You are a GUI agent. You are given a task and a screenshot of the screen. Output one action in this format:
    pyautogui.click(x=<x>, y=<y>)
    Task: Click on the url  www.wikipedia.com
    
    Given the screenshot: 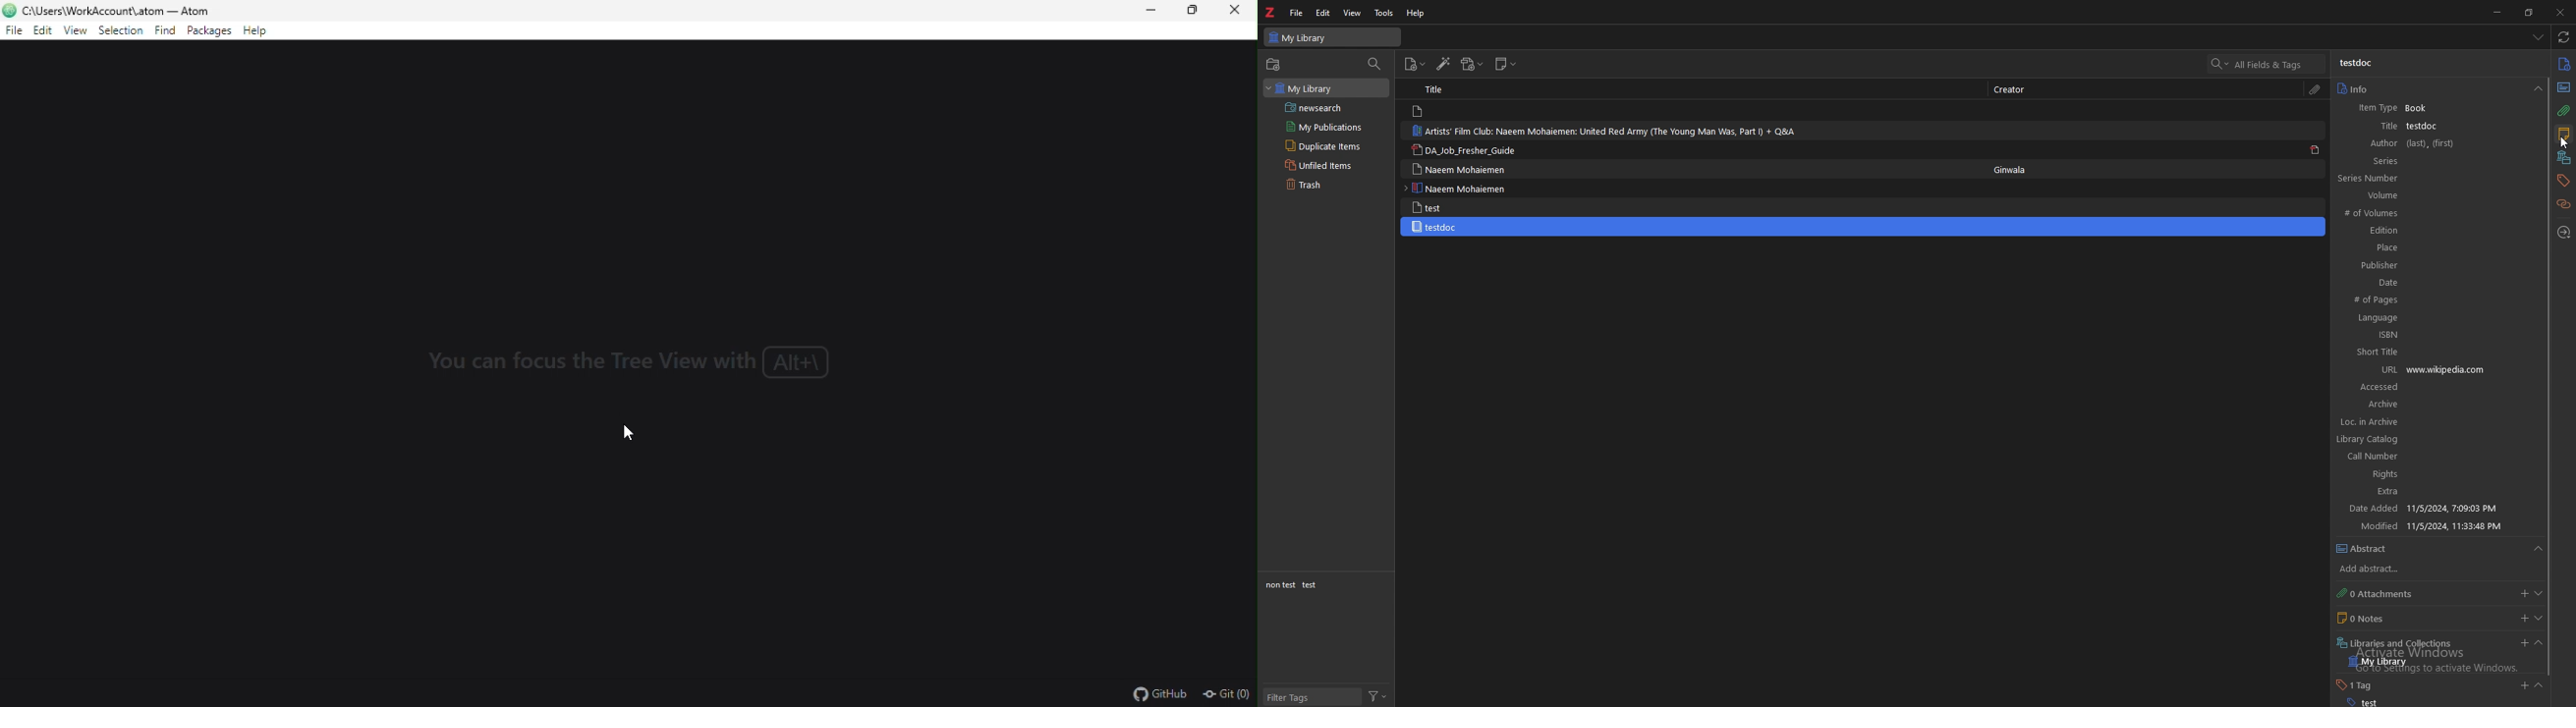 What is the action you would take?
    pyautogui.click(x=2431, y=371)
    